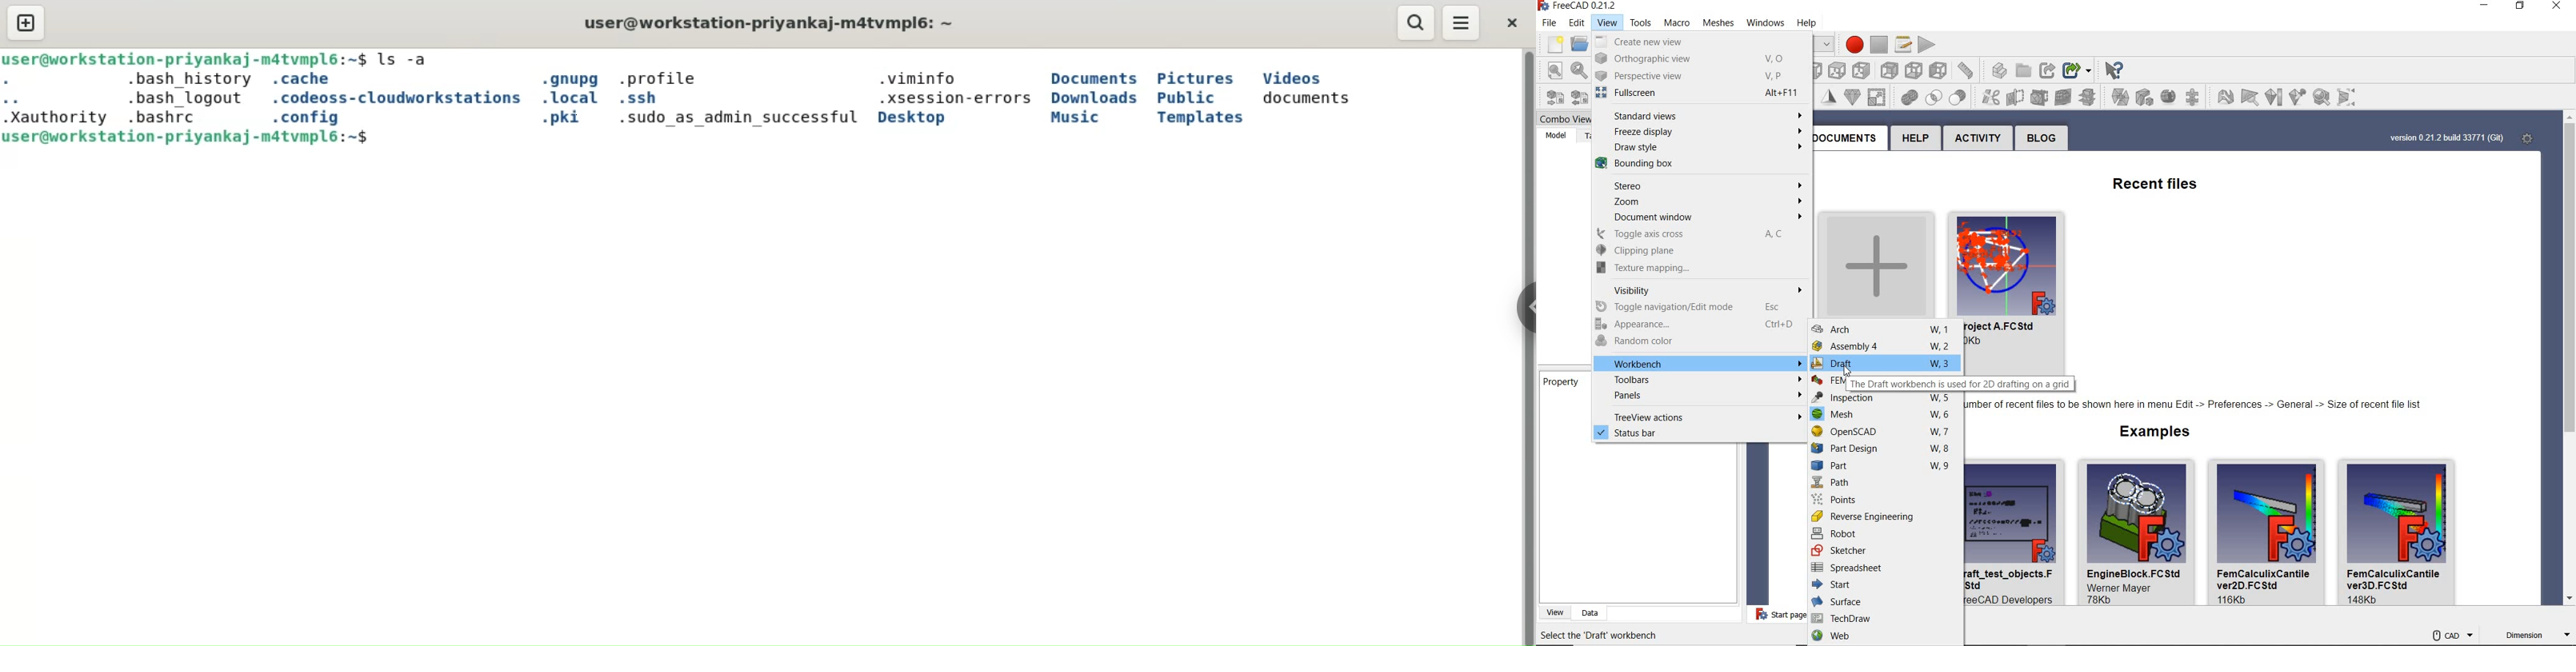 The height and width of the screenshot is (672, 2576). What do you see at coordinates (1695, 93) in the screenshot?
I see `fullscreen` at bounding box center [1695, 93].